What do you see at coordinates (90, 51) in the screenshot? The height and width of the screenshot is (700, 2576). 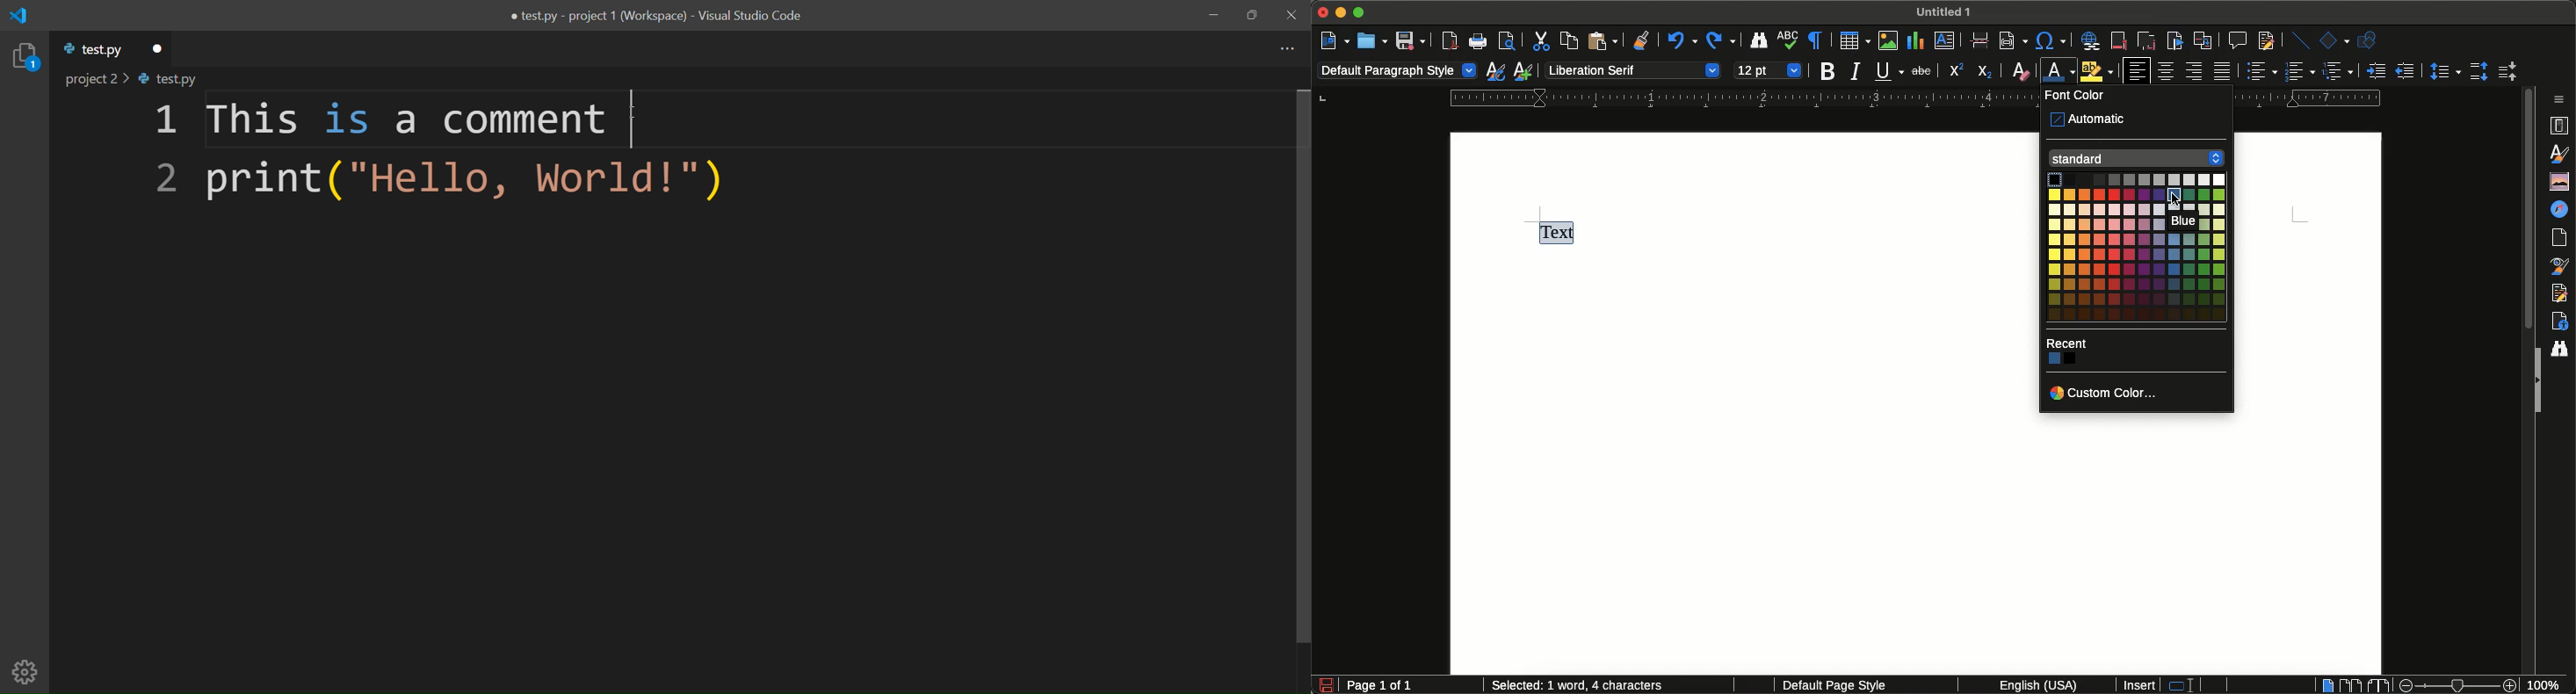 I see `opened file` at bounding box center [90, 51].